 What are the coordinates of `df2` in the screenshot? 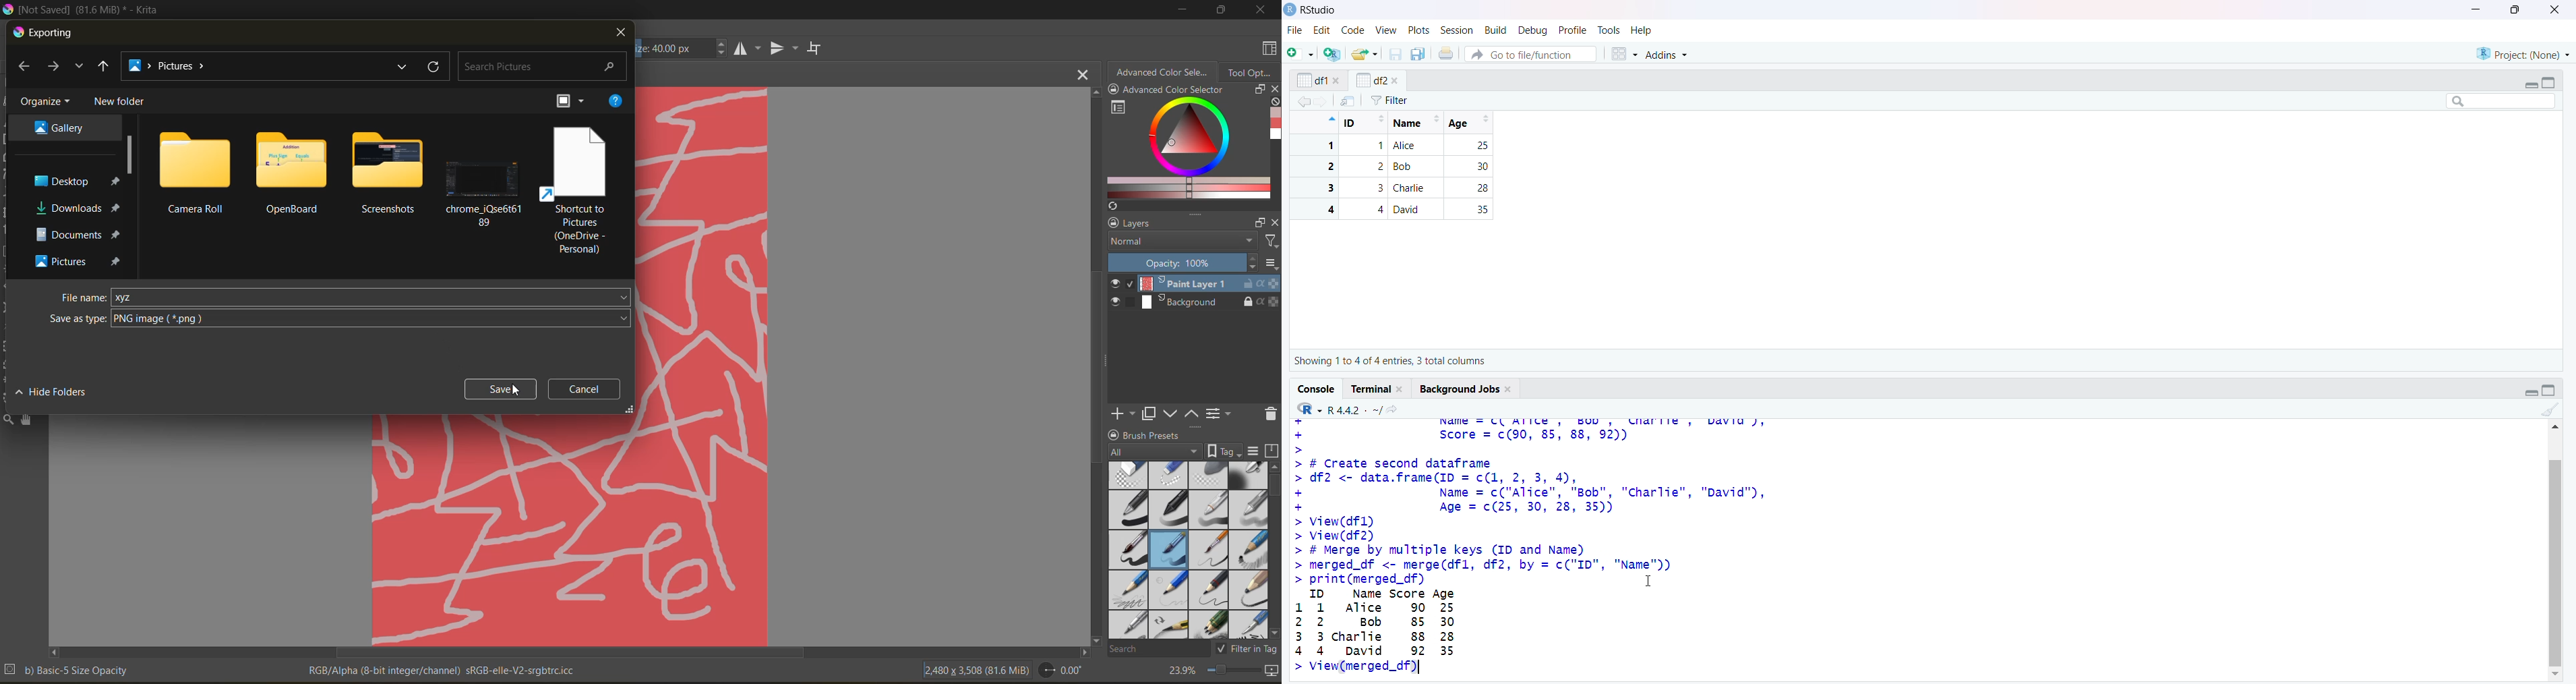 It's located at (1371, 80).